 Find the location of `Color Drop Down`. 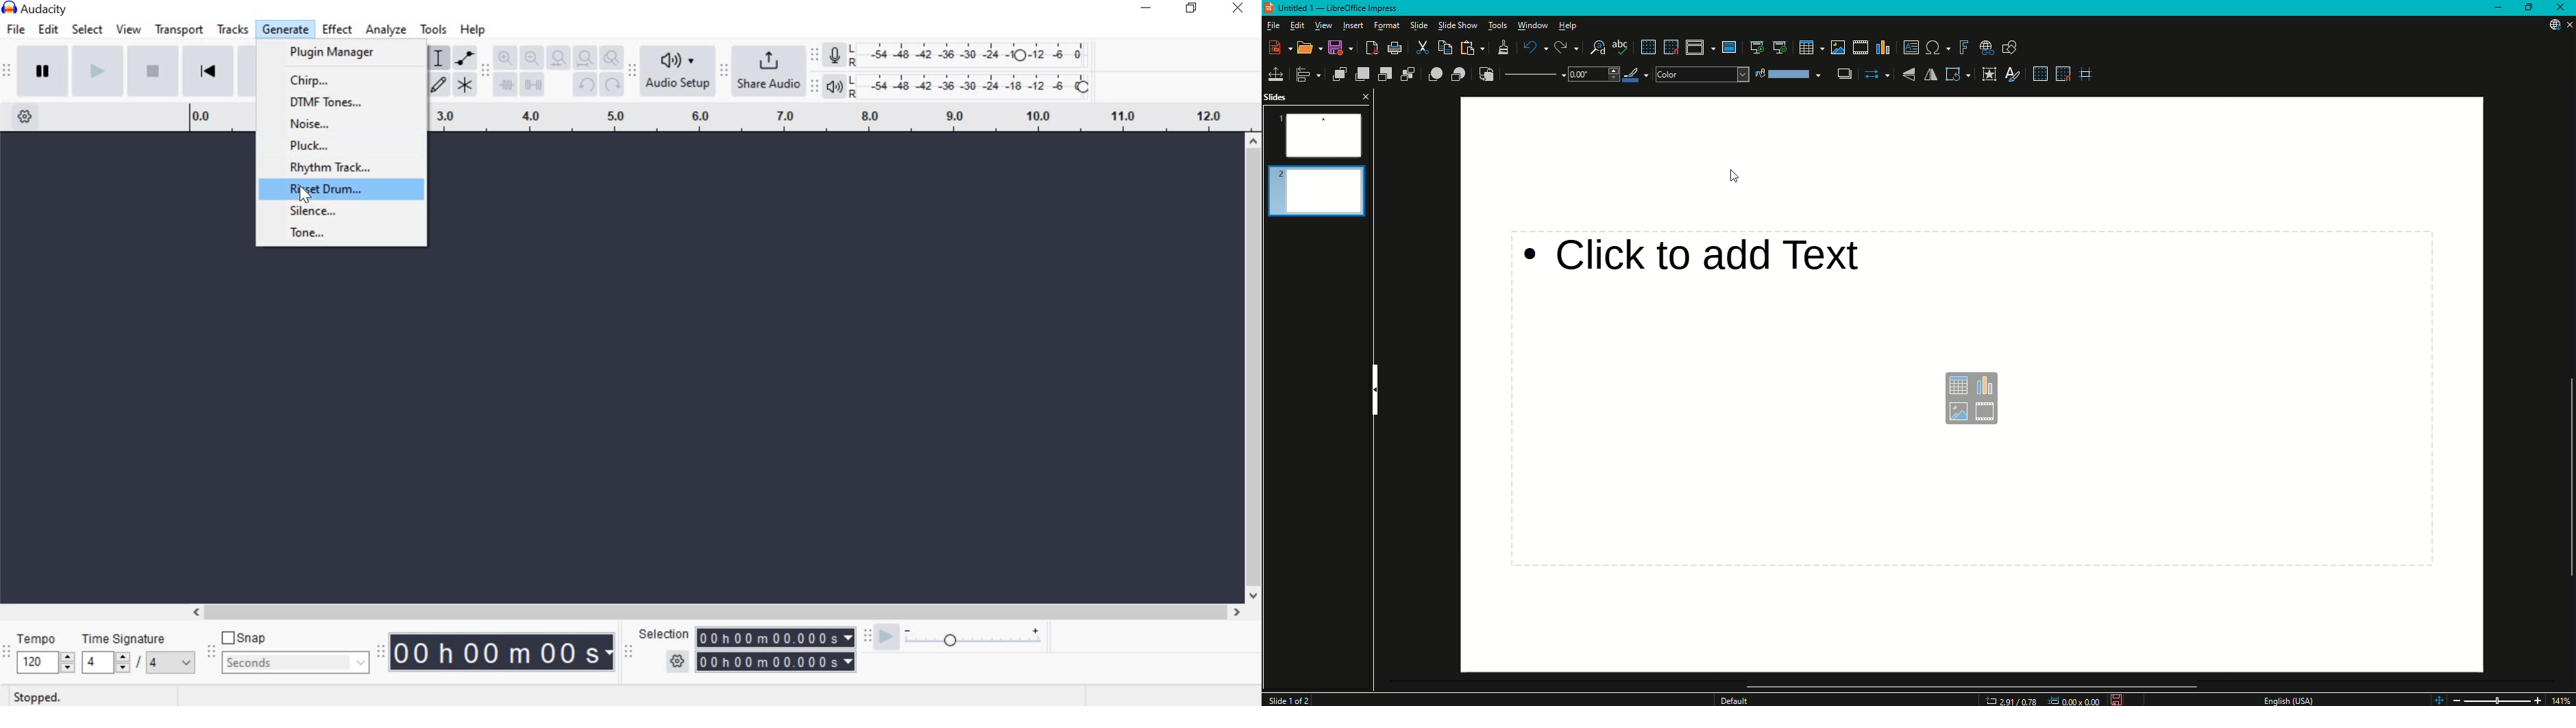

Color Drop Down is located at coordinates (1700, 76).